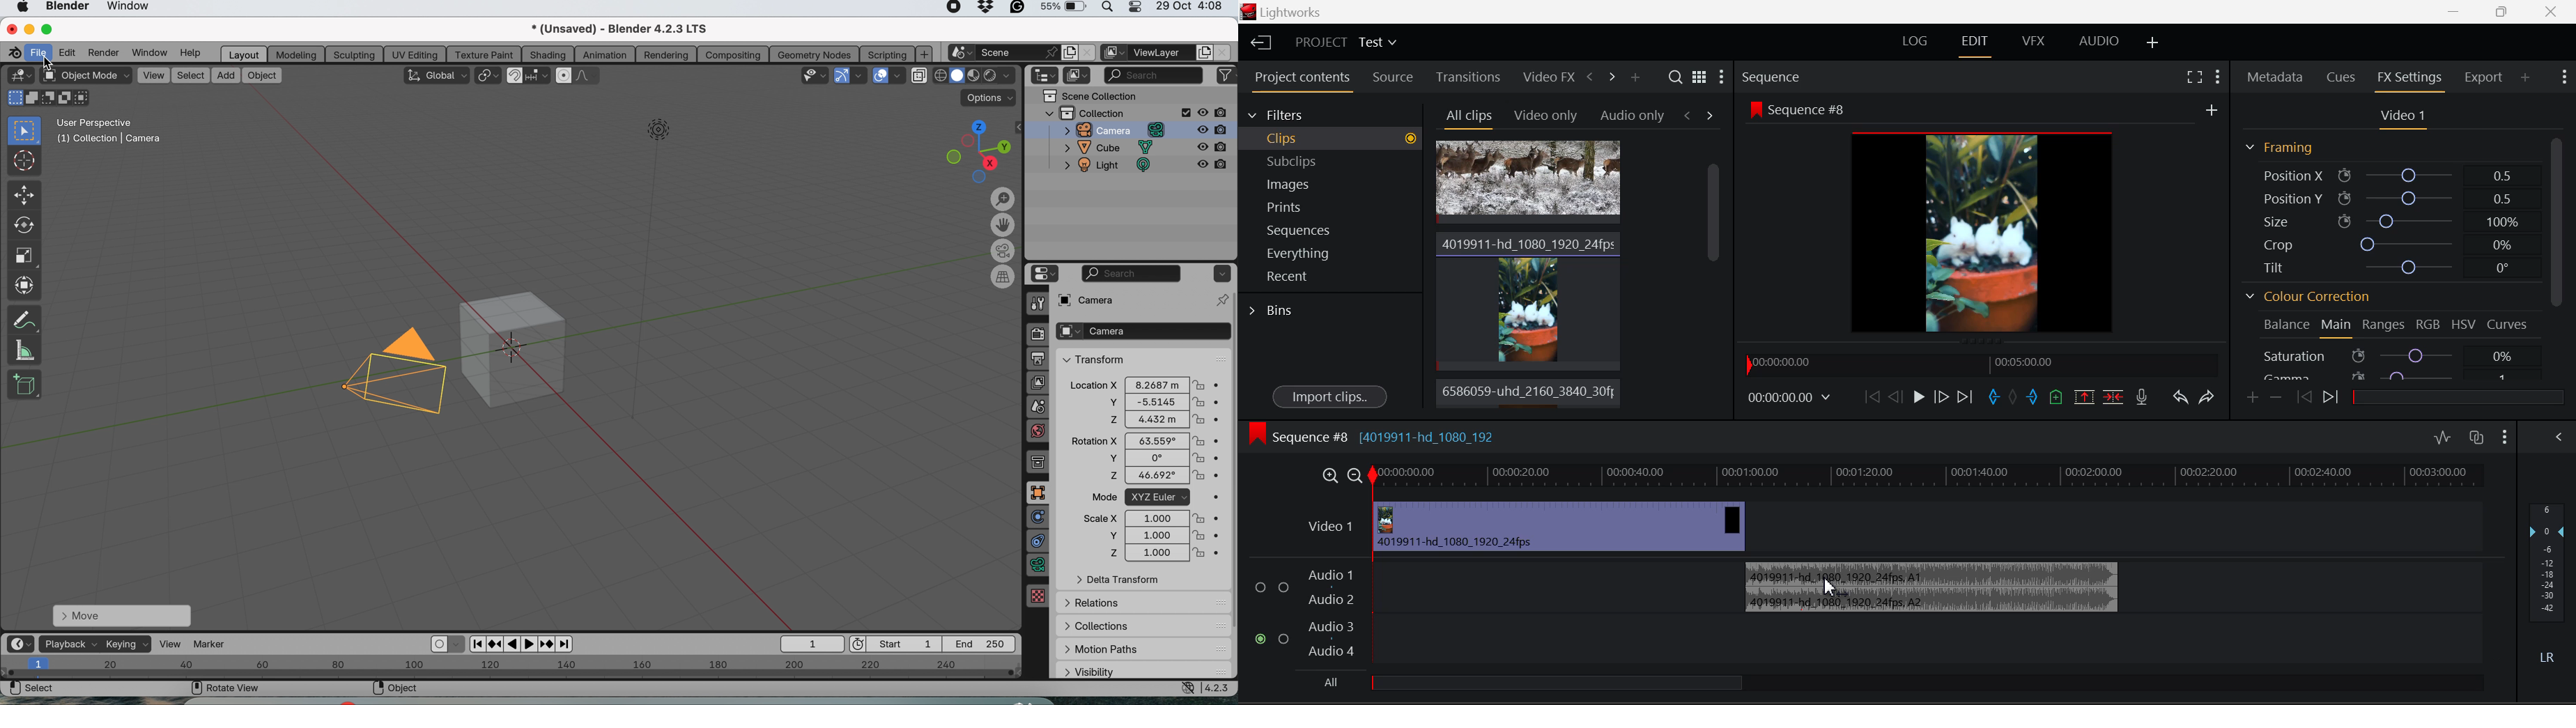  What do you see at coordinates (2283, 326) in the screenshot?
I see `Balance` at bounding box center [2283, 326].